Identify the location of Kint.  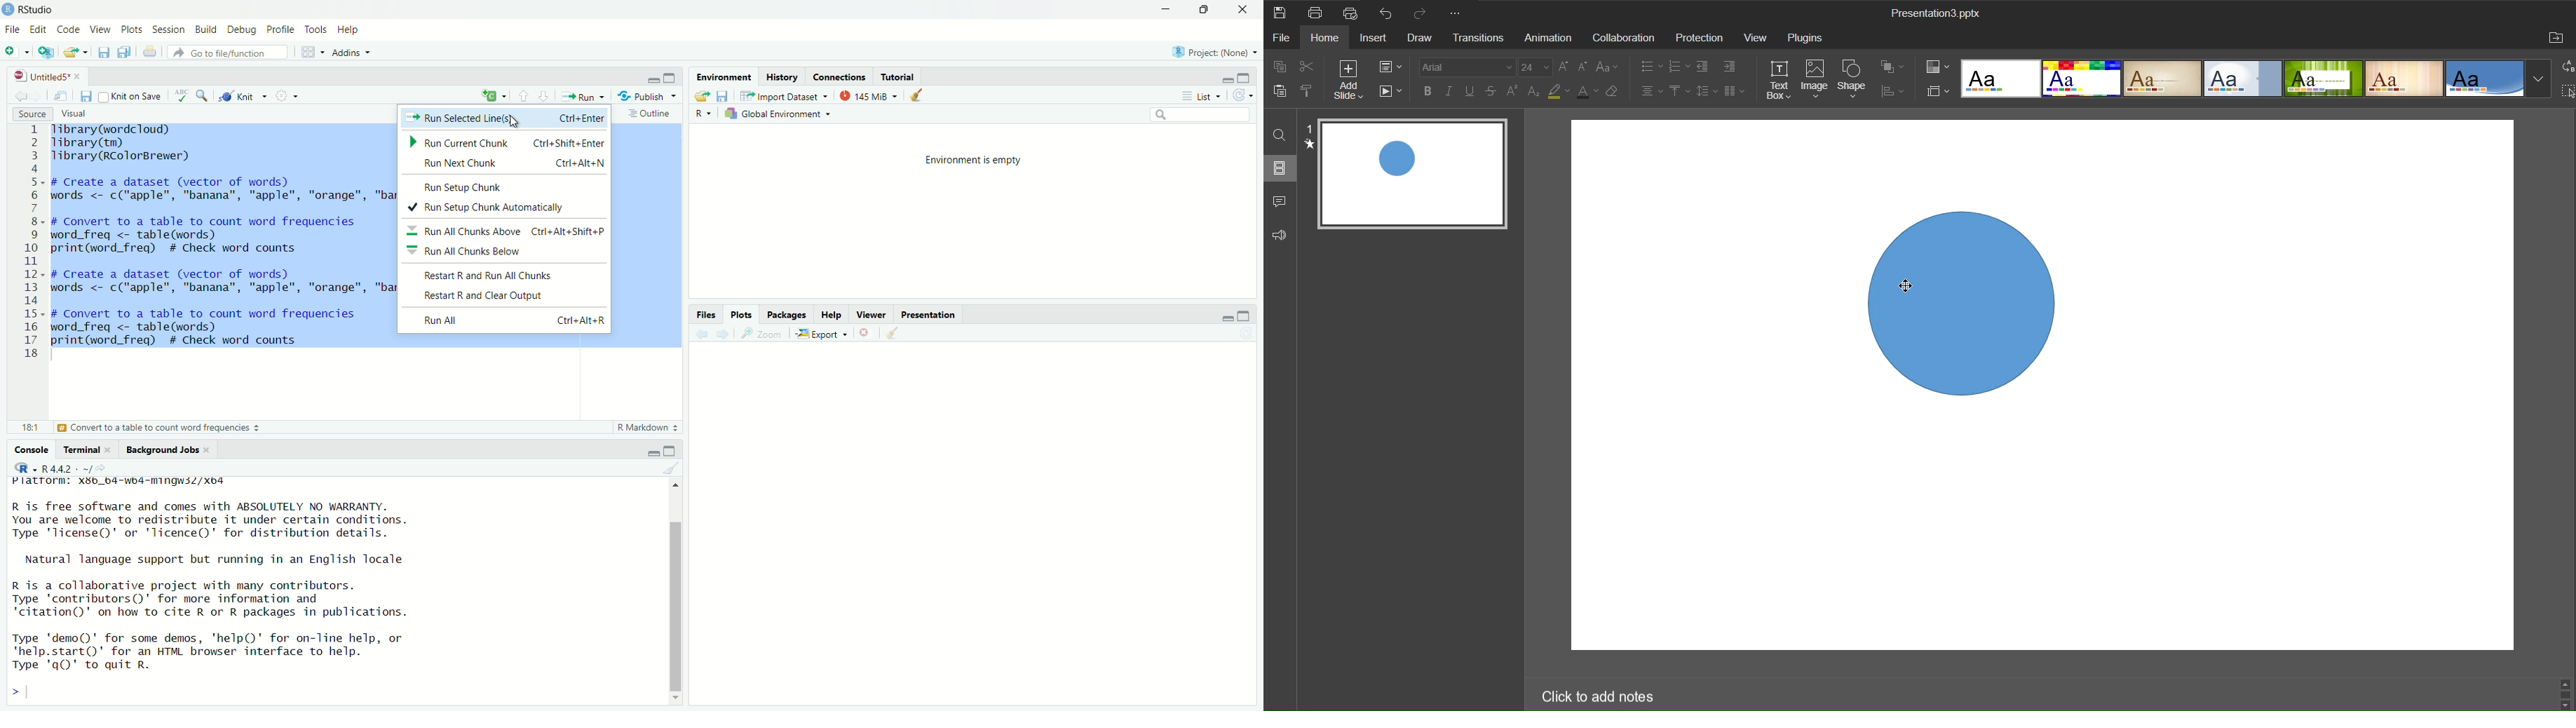
(242, 94).